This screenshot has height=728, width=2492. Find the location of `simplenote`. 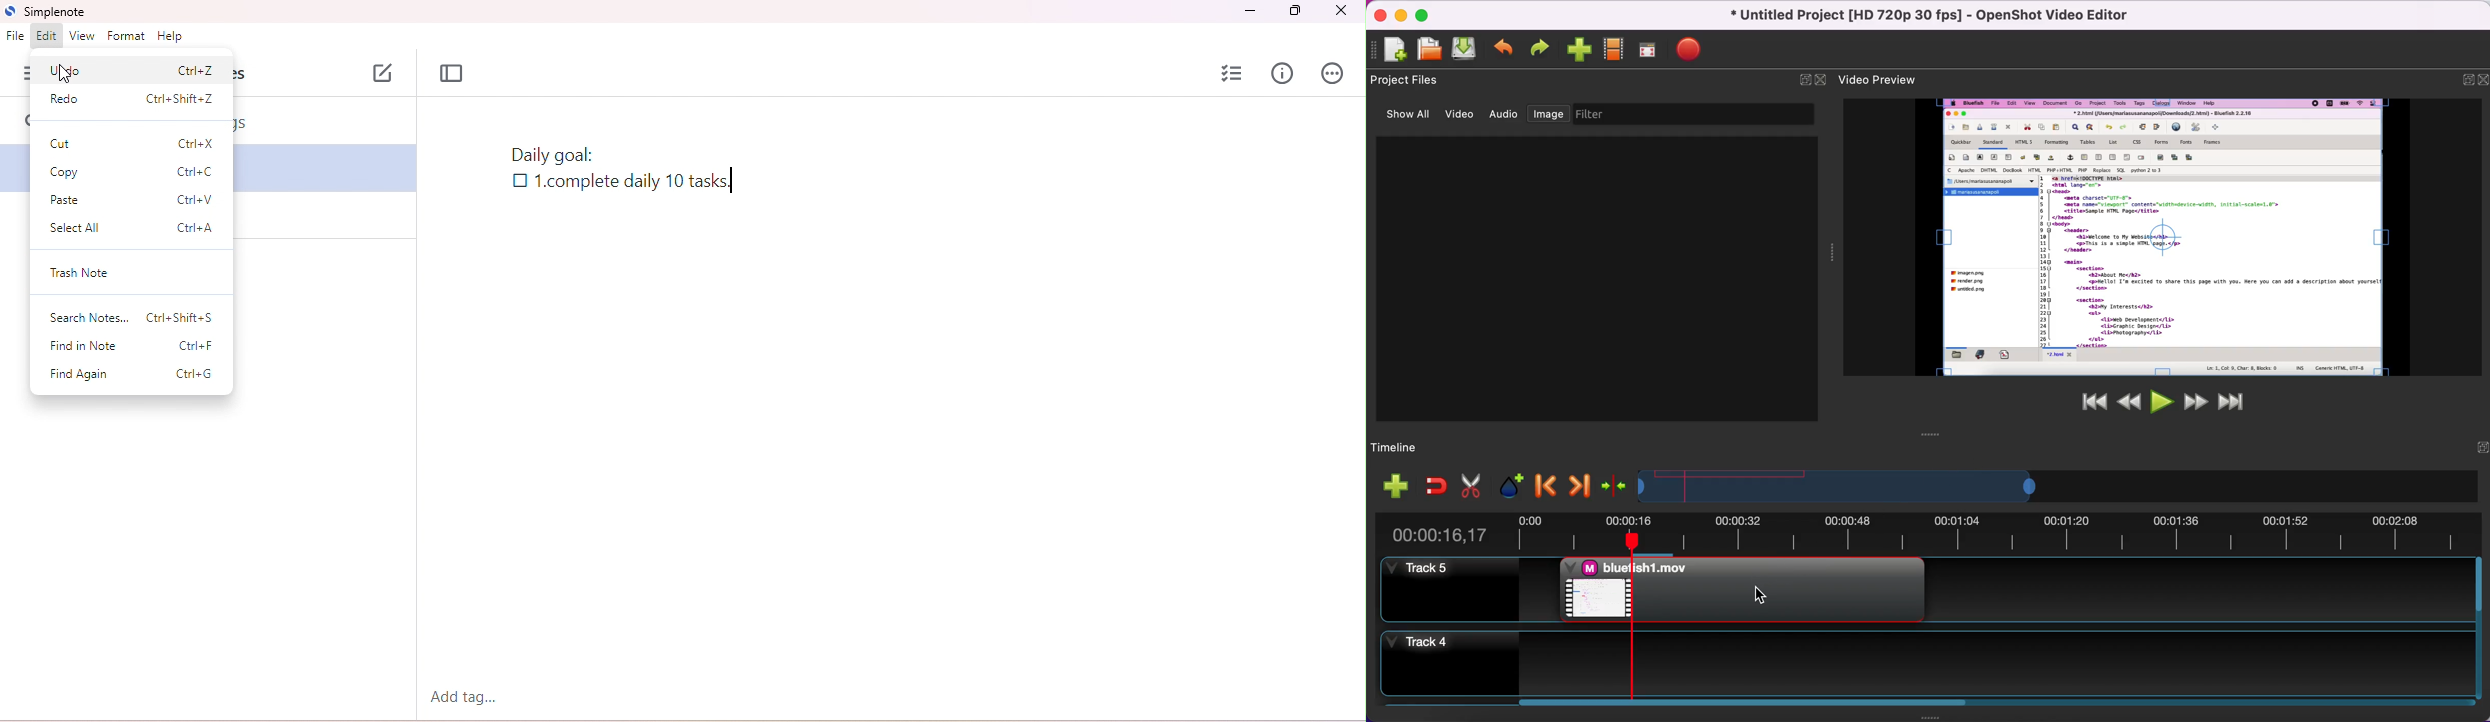

simplenote is located at coordinates (55, 13).